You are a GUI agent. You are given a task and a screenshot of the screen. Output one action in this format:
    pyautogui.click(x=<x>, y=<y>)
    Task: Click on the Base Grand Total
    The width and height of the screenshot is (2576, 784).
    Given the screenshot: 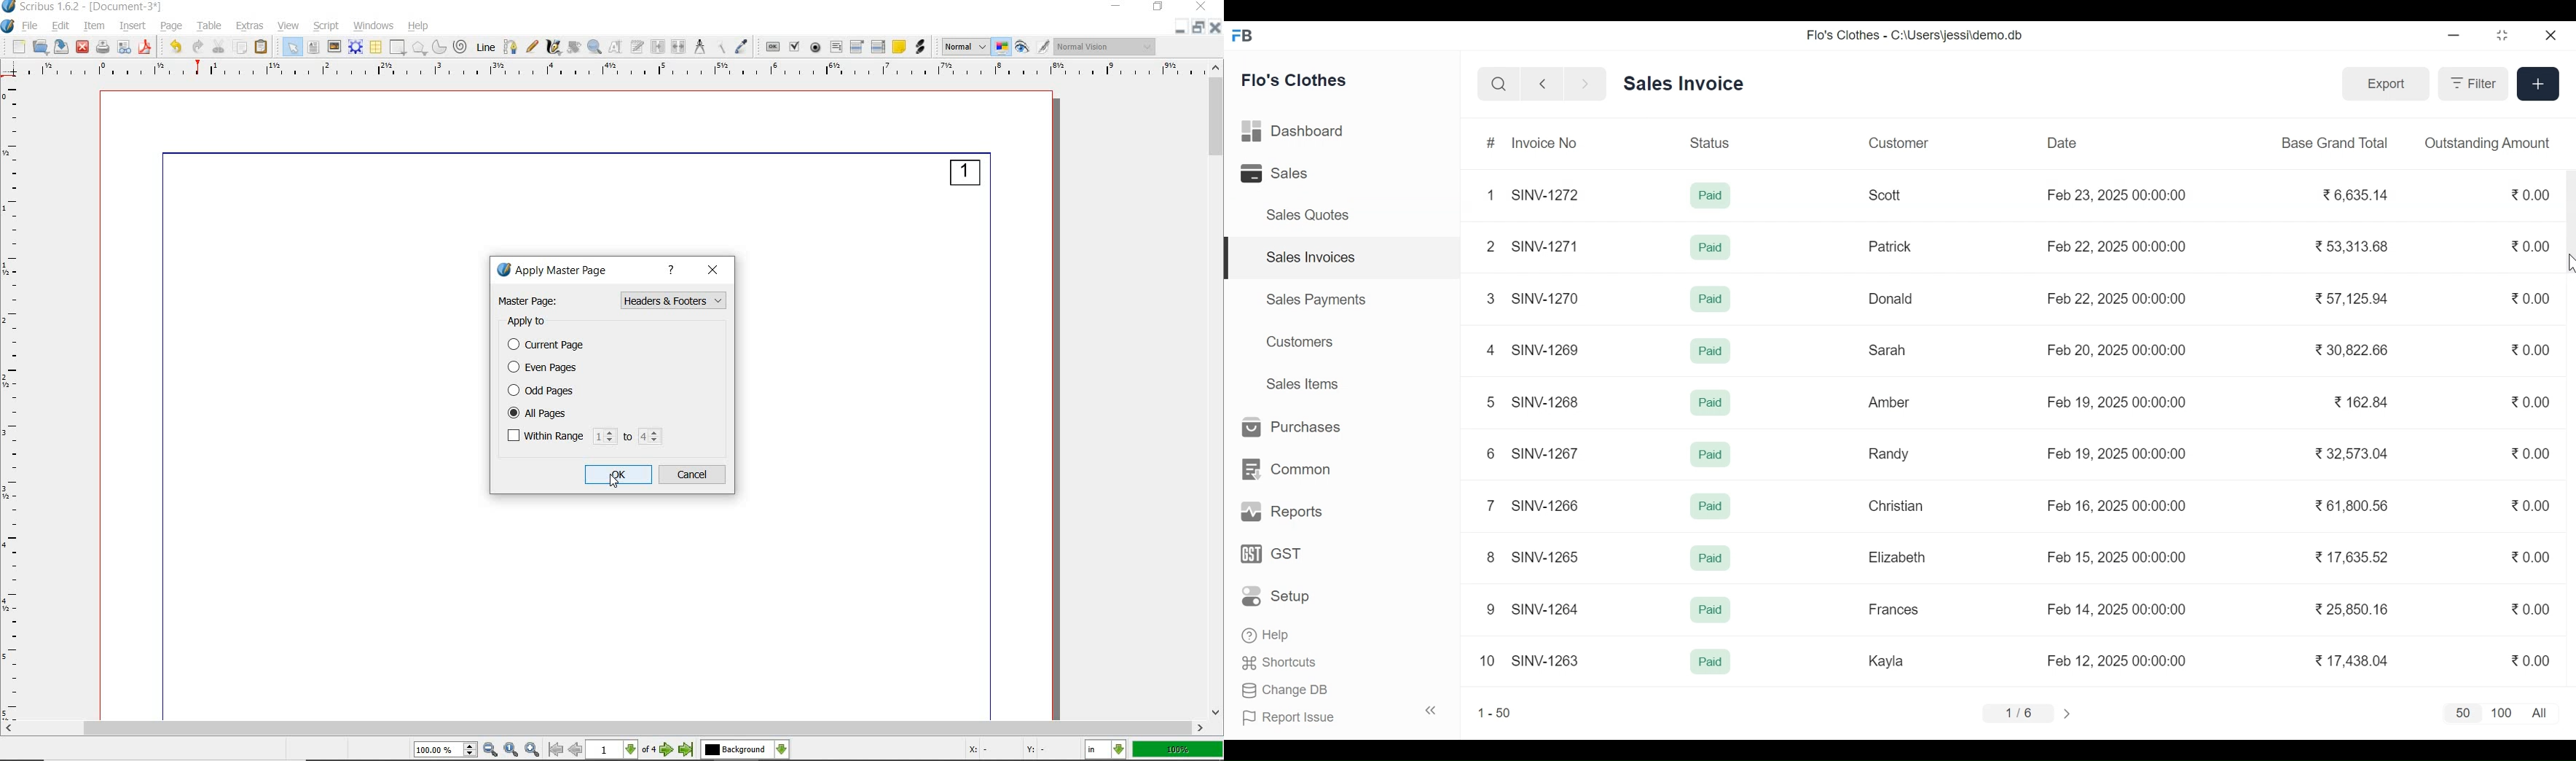 What is the action you would take?
    pyautogui.click(x=2337, y=142)
    